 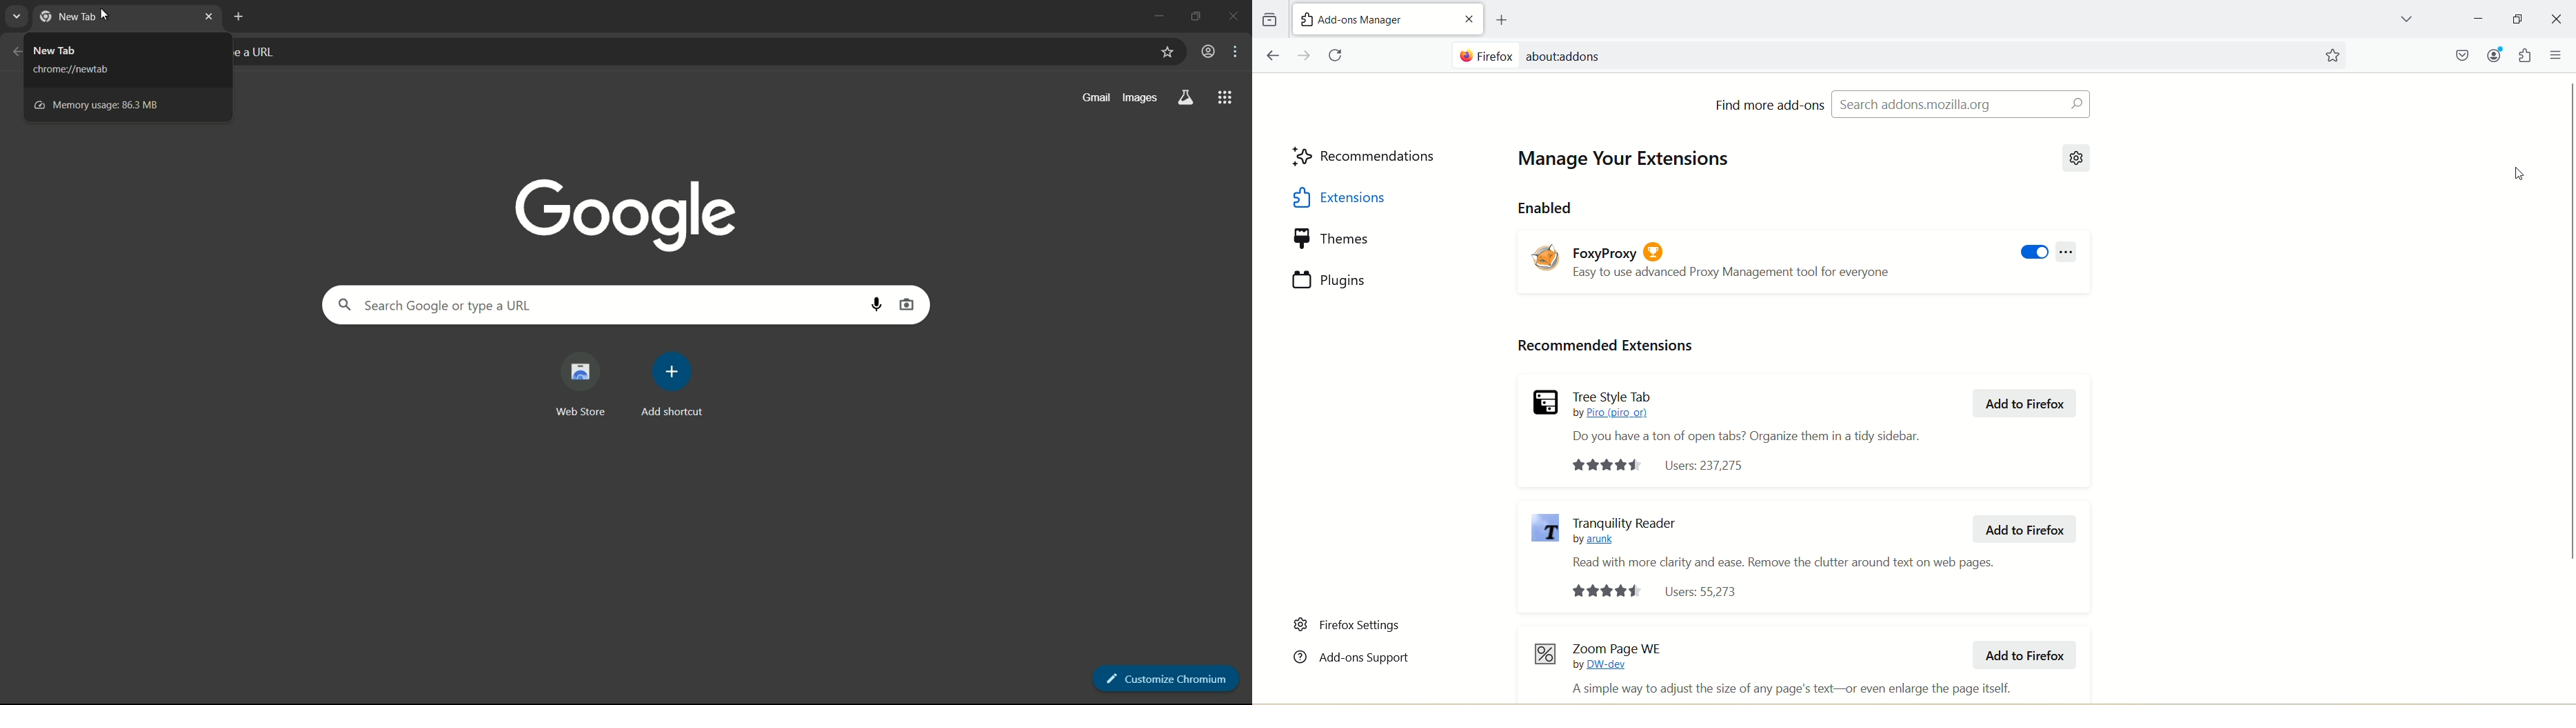 What do you see at coordinates (1209, 52) in the screenshot?
I see `profile` at bounding box center [1209, 52].